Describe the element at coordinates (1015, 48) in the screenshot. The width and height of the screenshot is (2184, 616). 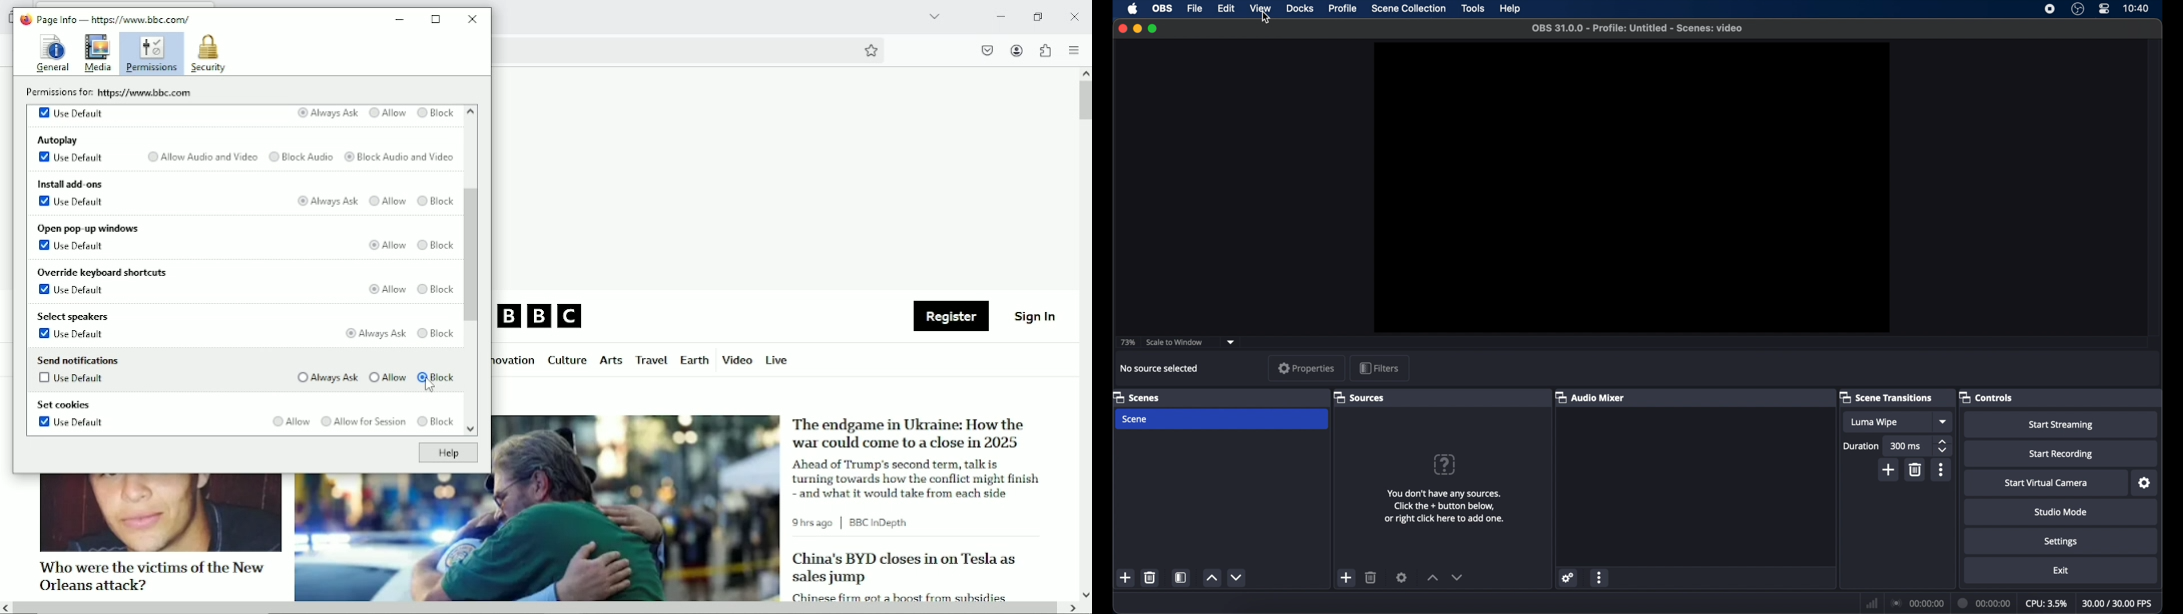
I see `Accounts` at that location.